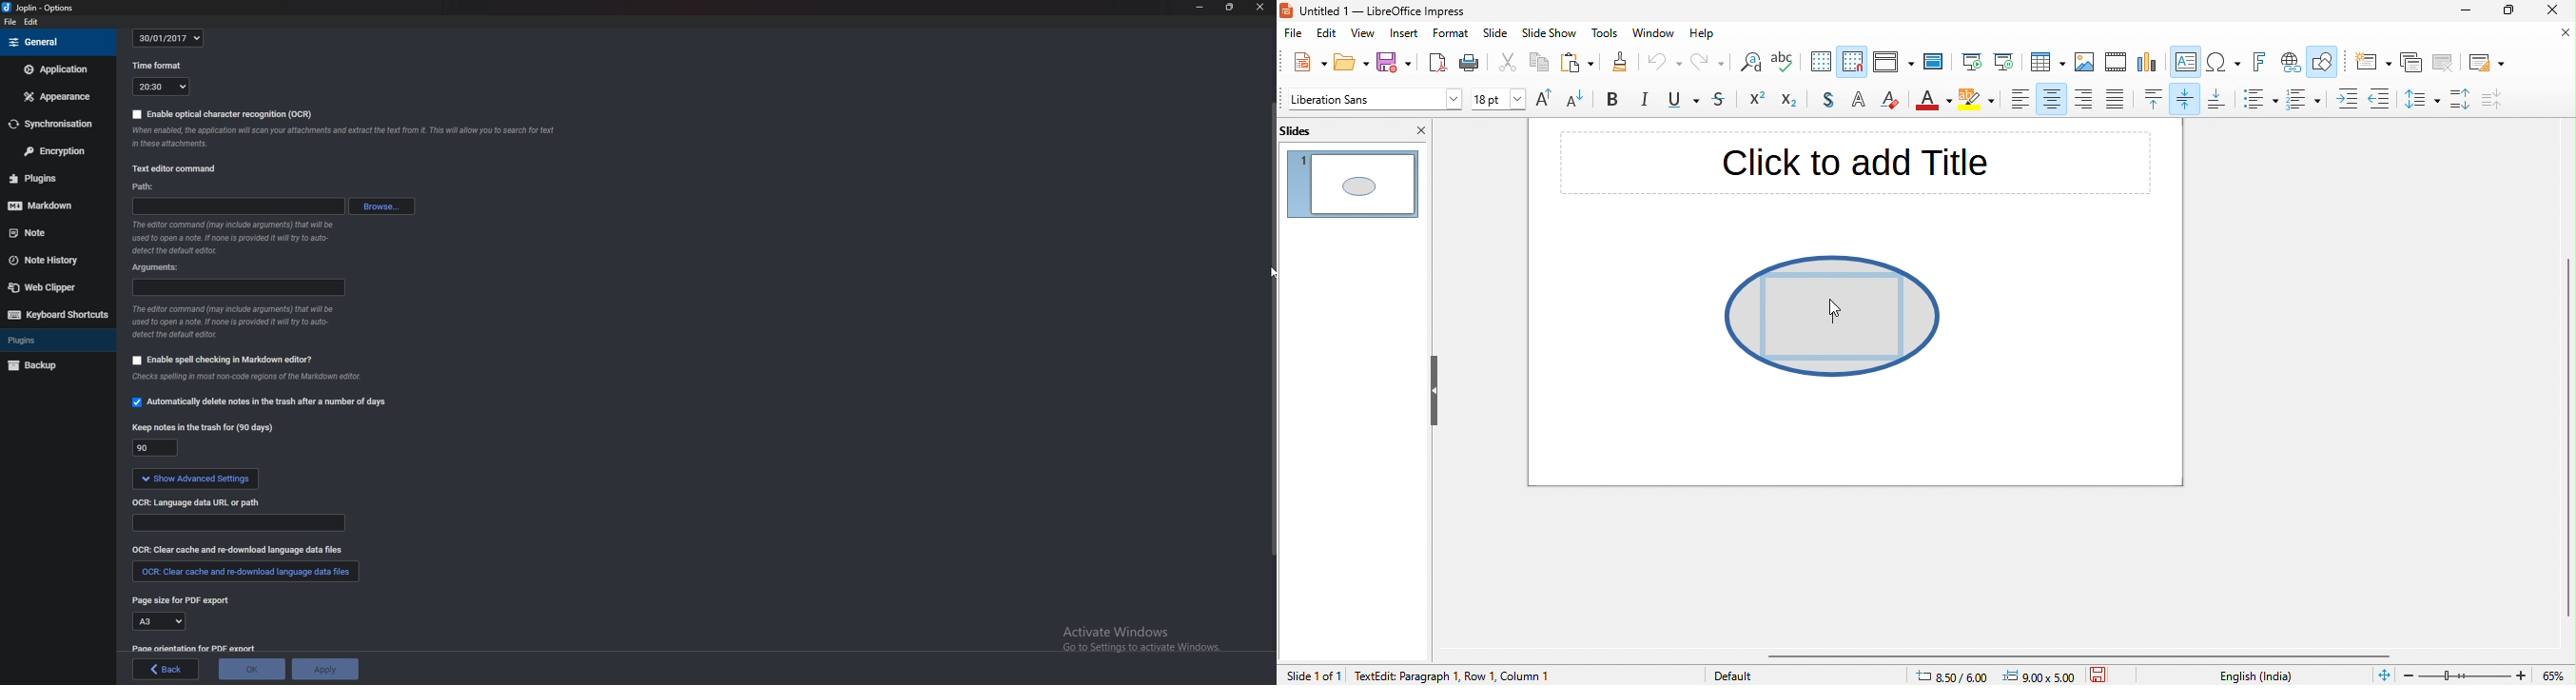  I want to click on Show advanced settings, so click(195, 479).